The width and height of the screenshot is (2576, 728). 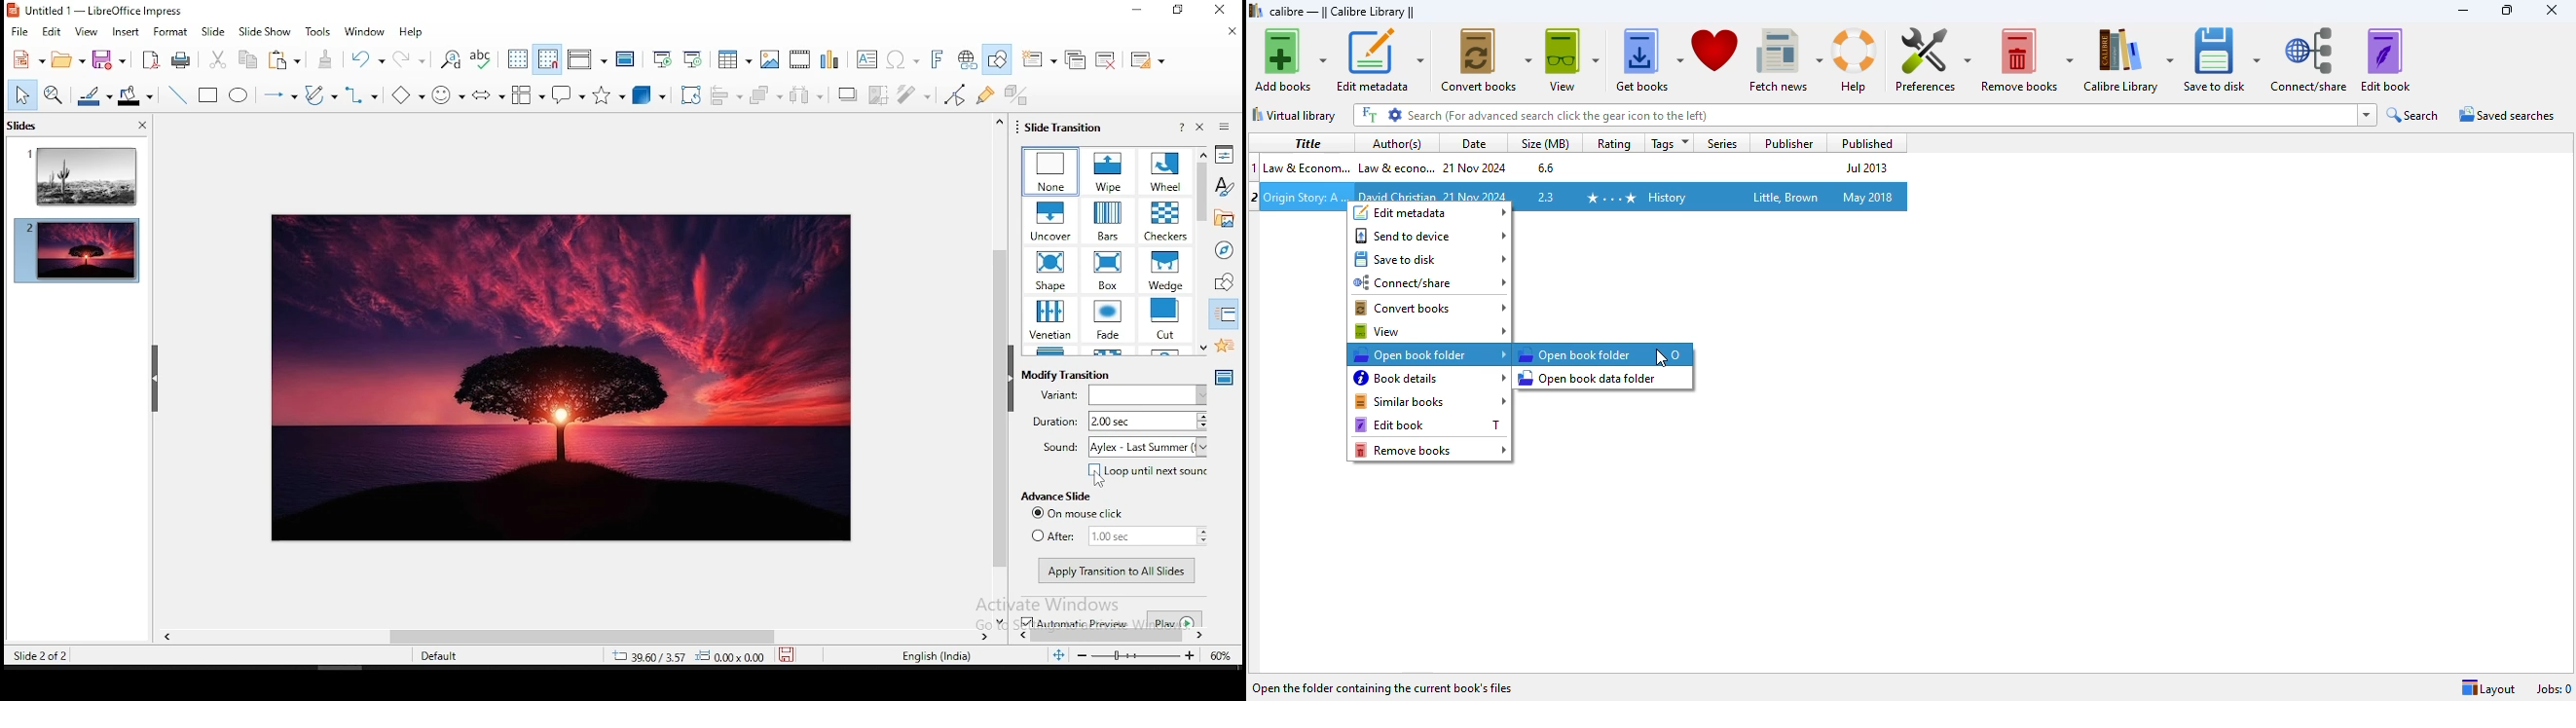 I want to click on flowchart, so click(x=529, y=94).